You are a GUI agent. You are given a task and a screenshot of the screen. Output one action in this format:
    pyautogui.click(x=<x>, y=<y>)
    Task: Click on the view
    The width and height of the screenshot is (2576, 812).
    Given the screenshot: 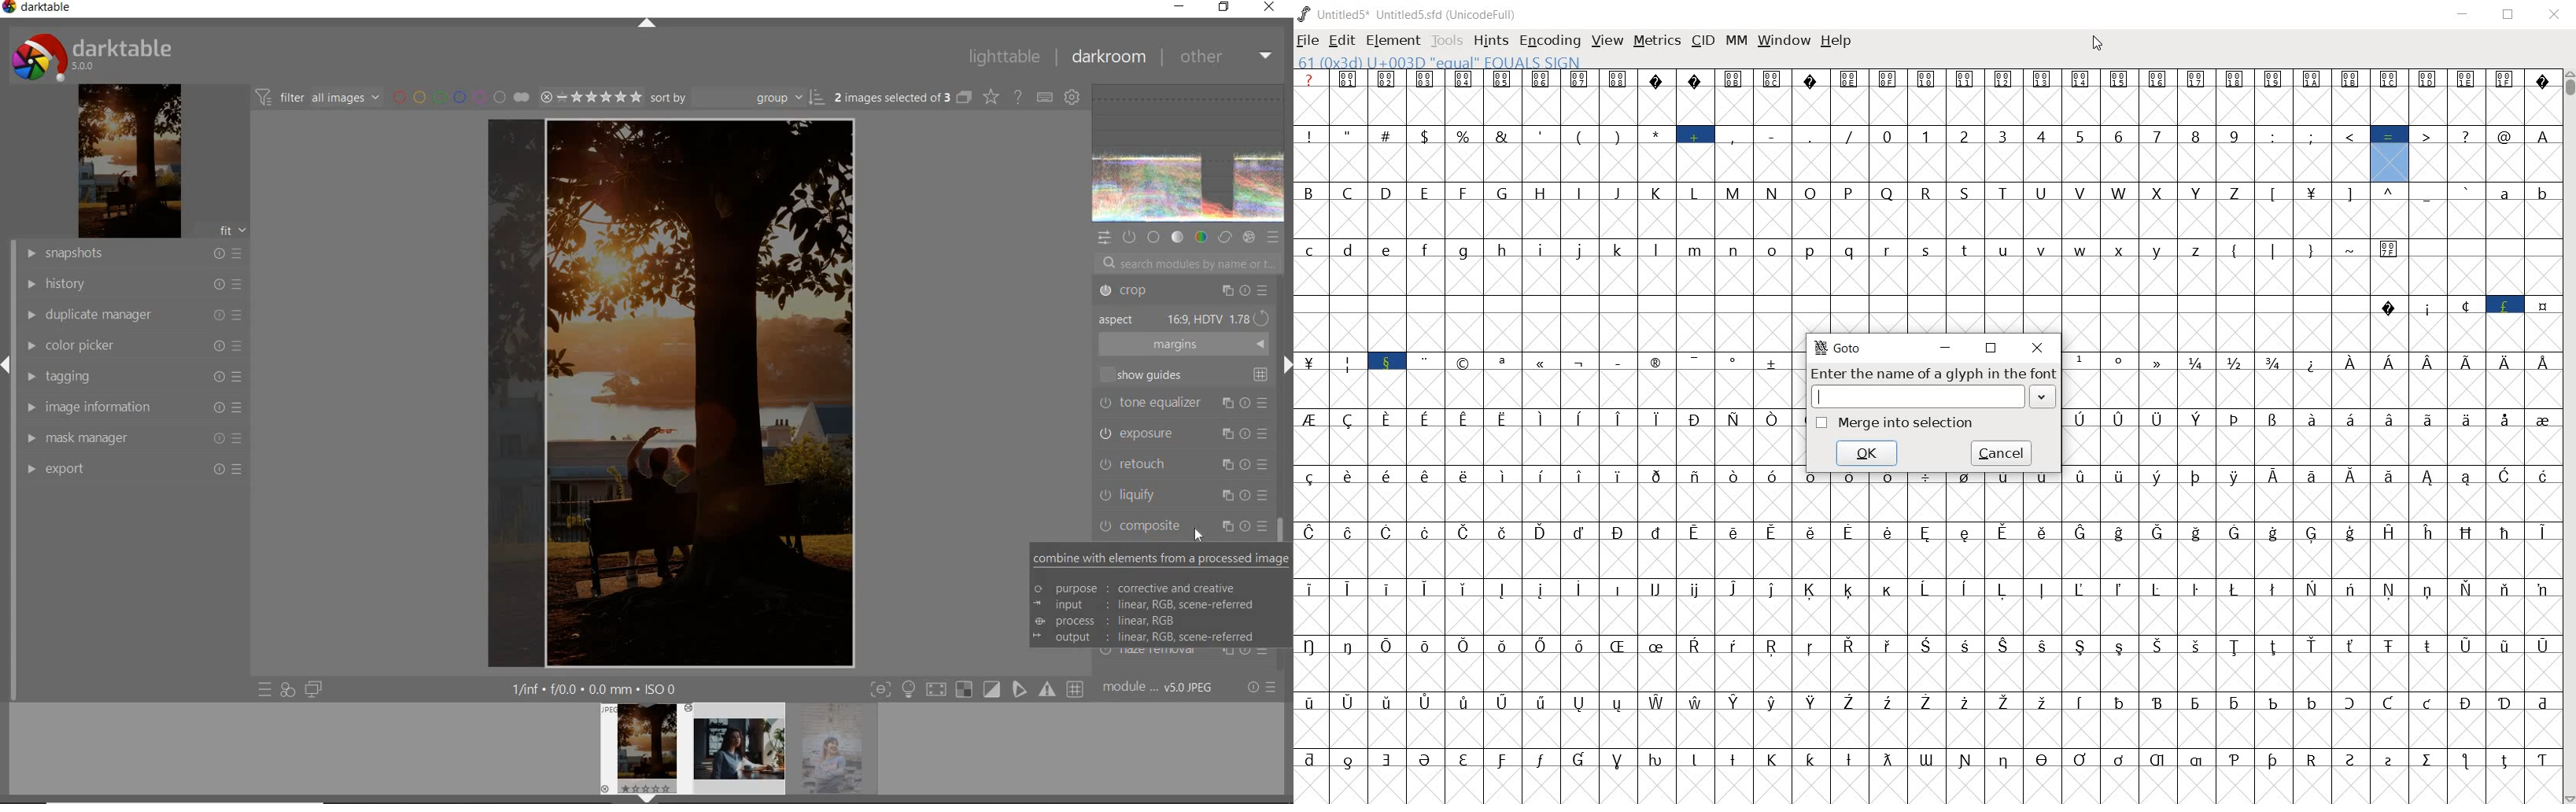 What is the action you would take?
    pyautogui.click(x=1605, y=40)
    